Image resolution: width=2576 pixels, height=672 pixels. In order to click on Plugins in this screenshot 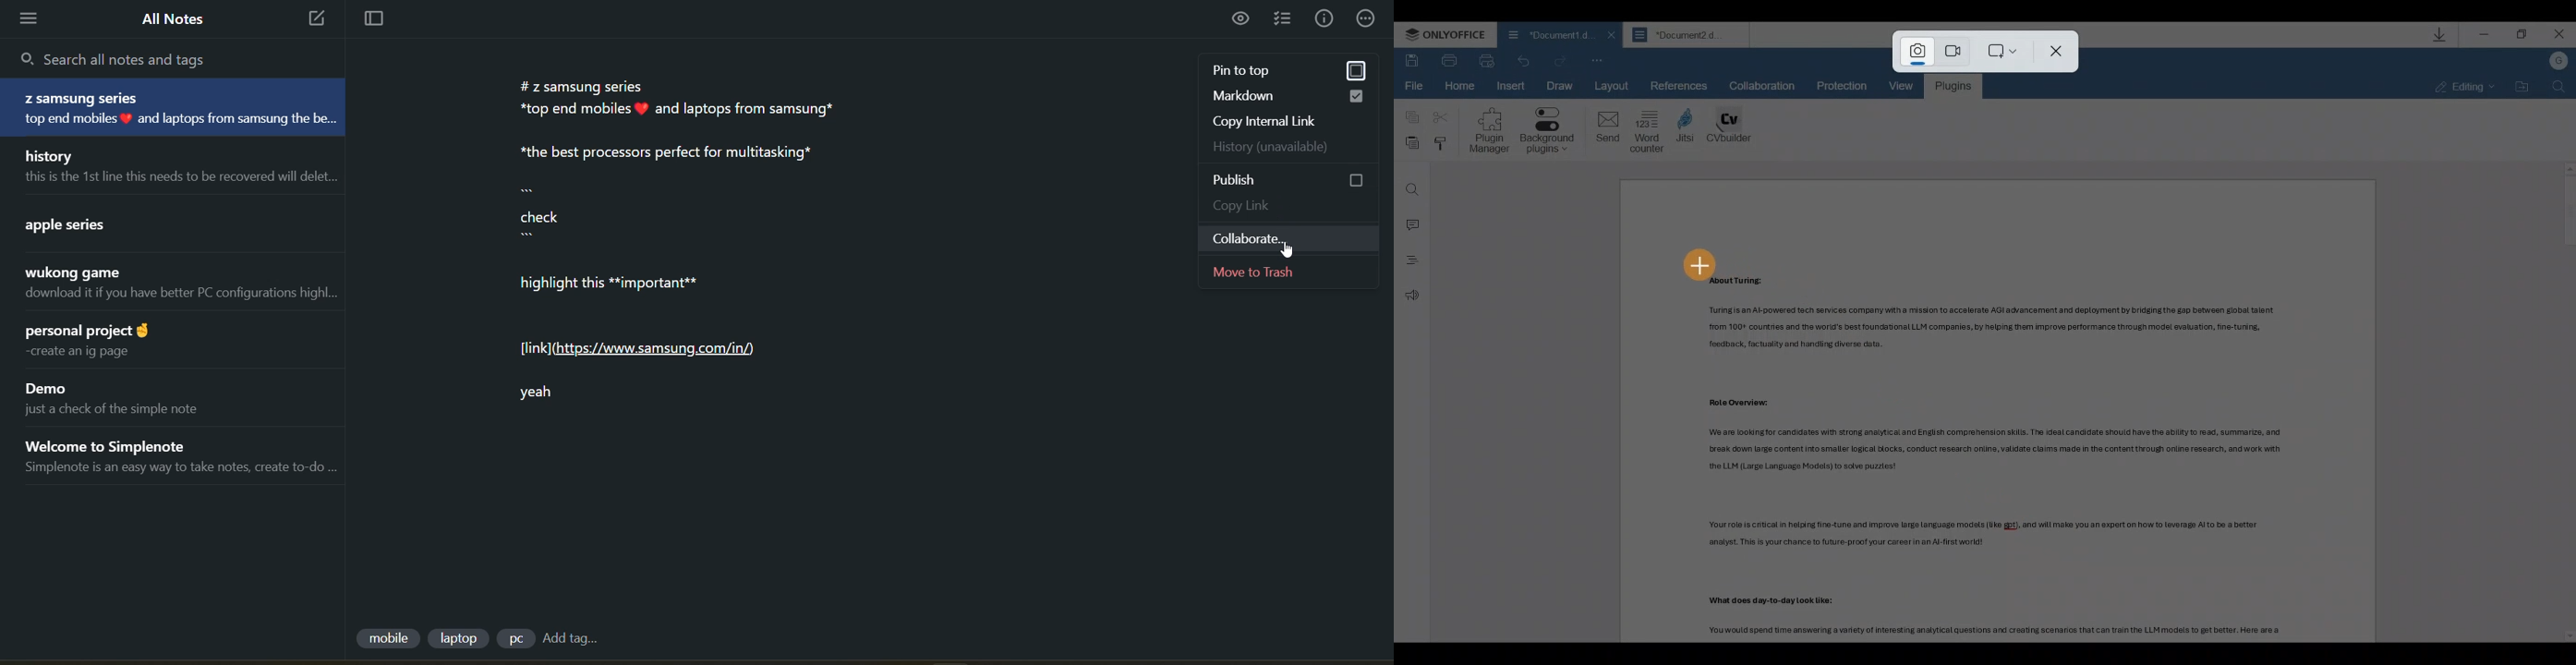, I will do `click(1953, 86)`.